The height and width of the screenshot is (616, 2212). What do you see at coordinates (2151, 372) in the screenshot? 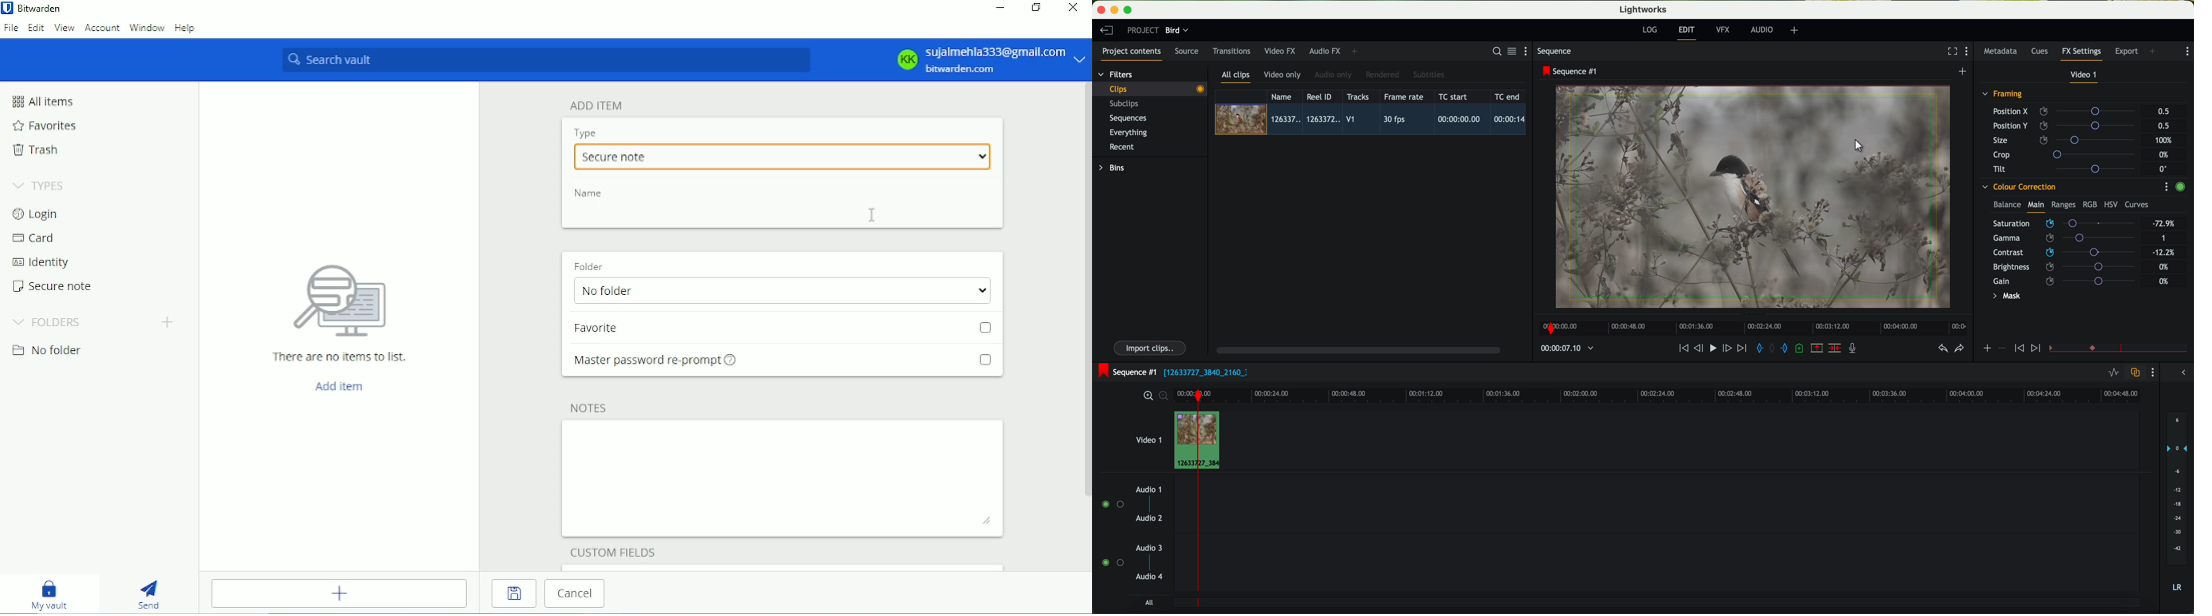
I see `show settings menu` at bounding box center [2151, 372].